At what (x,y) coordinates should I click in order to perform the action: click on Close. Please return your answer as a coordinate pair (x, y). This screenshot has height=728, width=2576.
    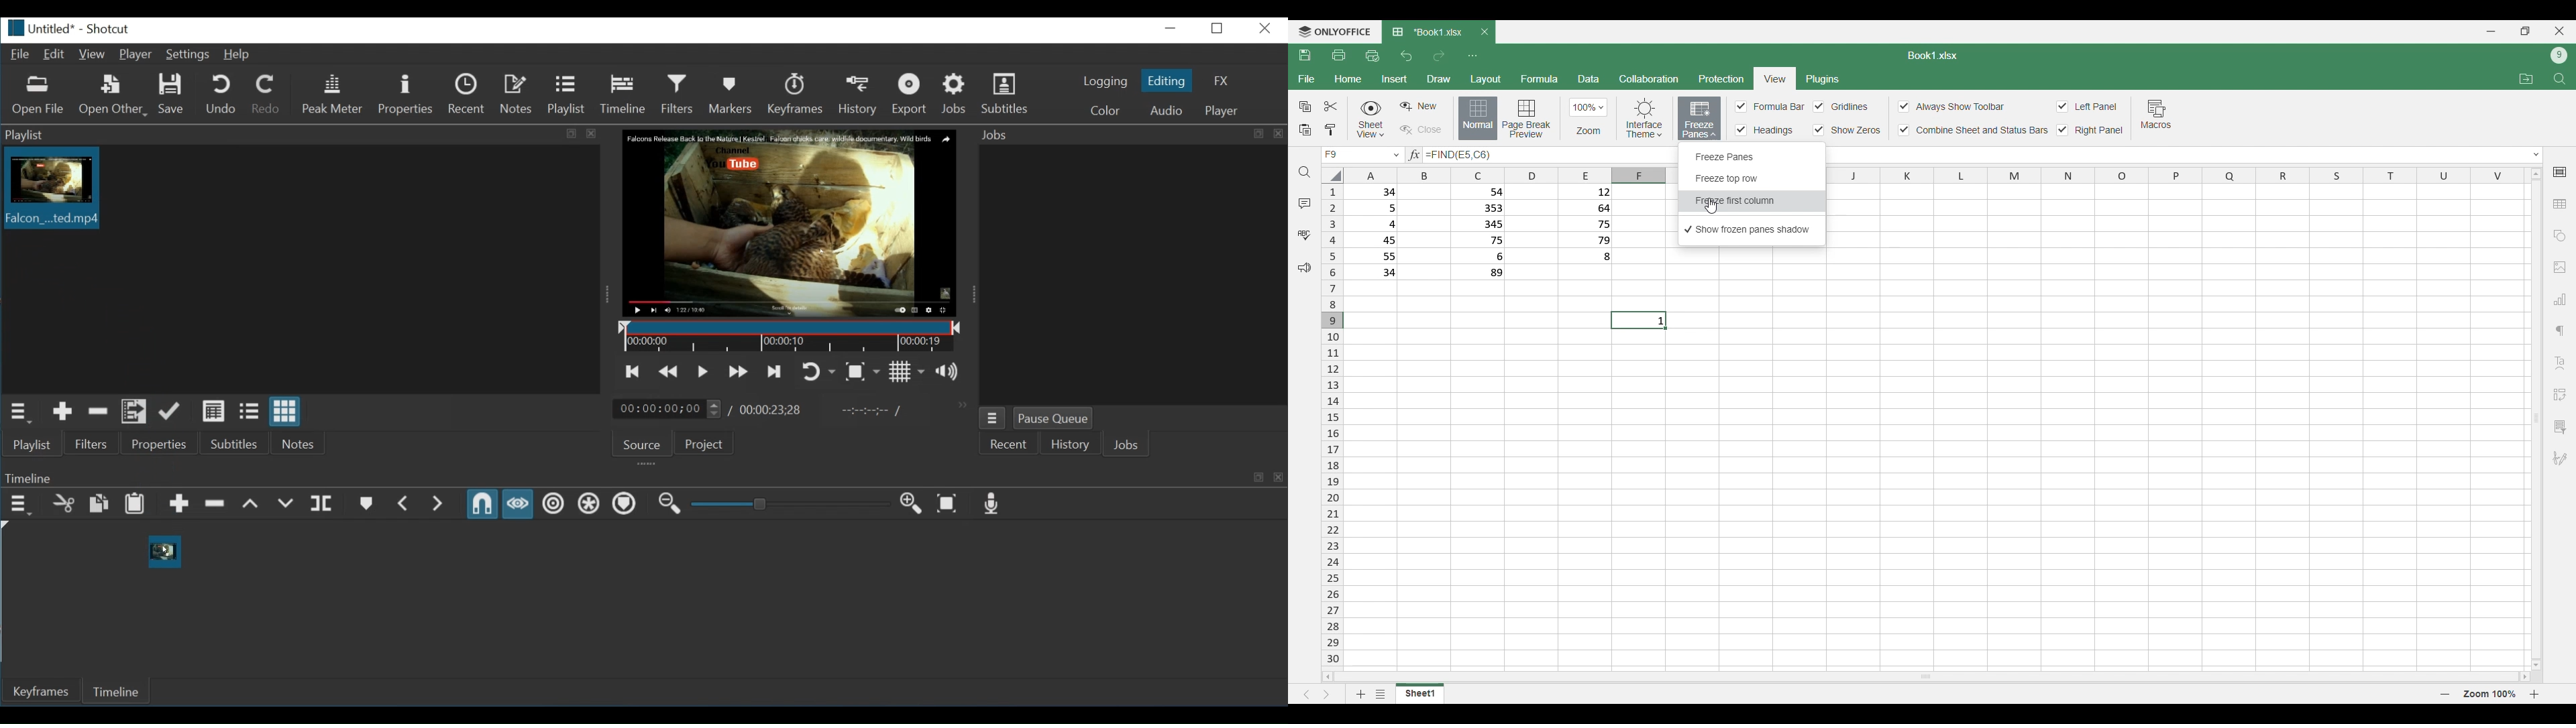
    Looking at the image, I should click on (1263, 28).